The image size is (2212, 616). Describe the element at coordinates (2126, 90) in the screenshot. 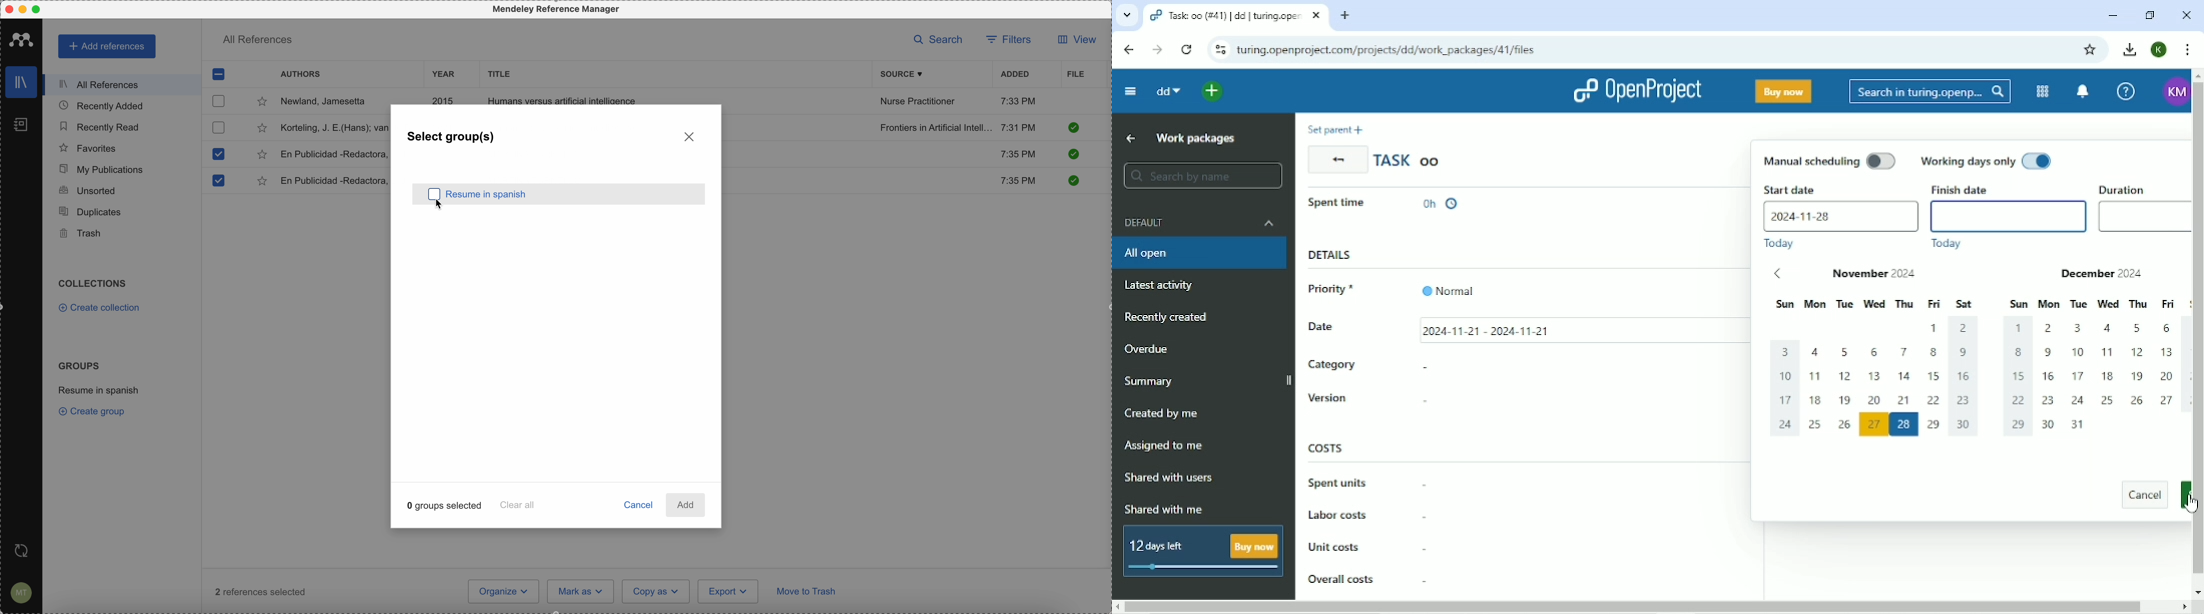

I see `Help` at that location.